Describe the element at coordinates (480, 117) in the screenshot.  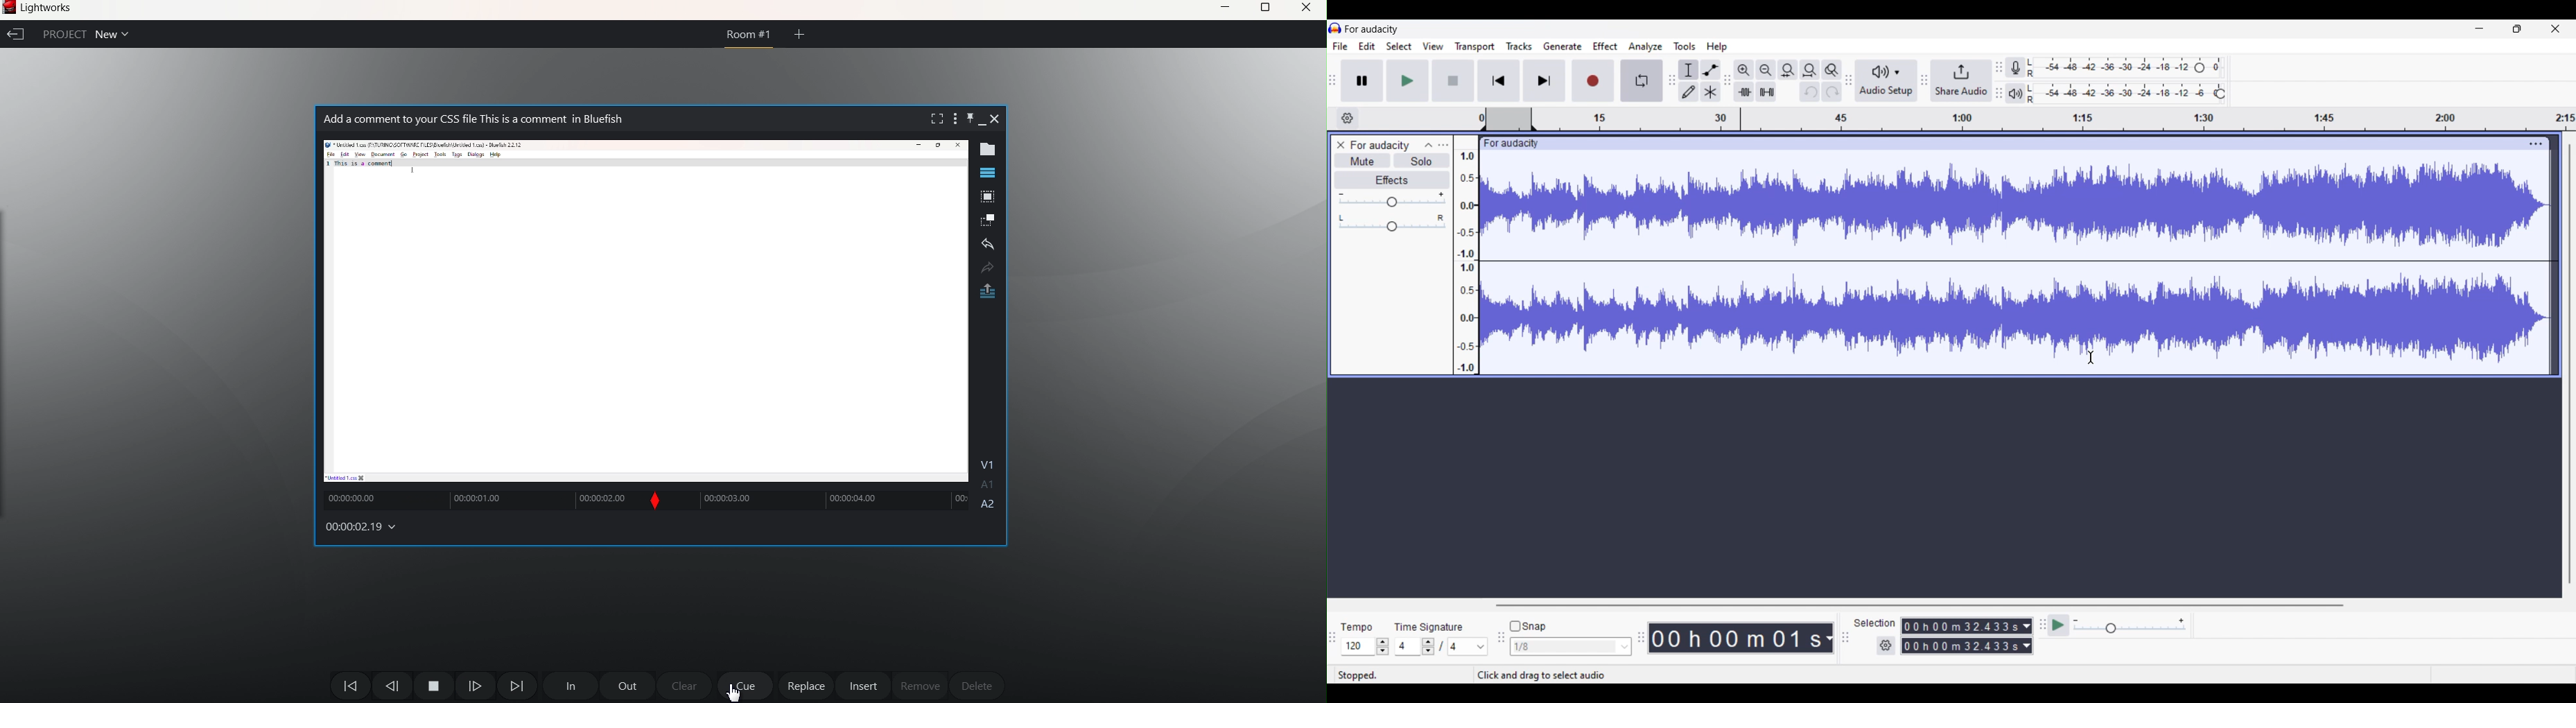
I see ` Add a comment to your CSS file This is a comment in Bluefish` at that location.